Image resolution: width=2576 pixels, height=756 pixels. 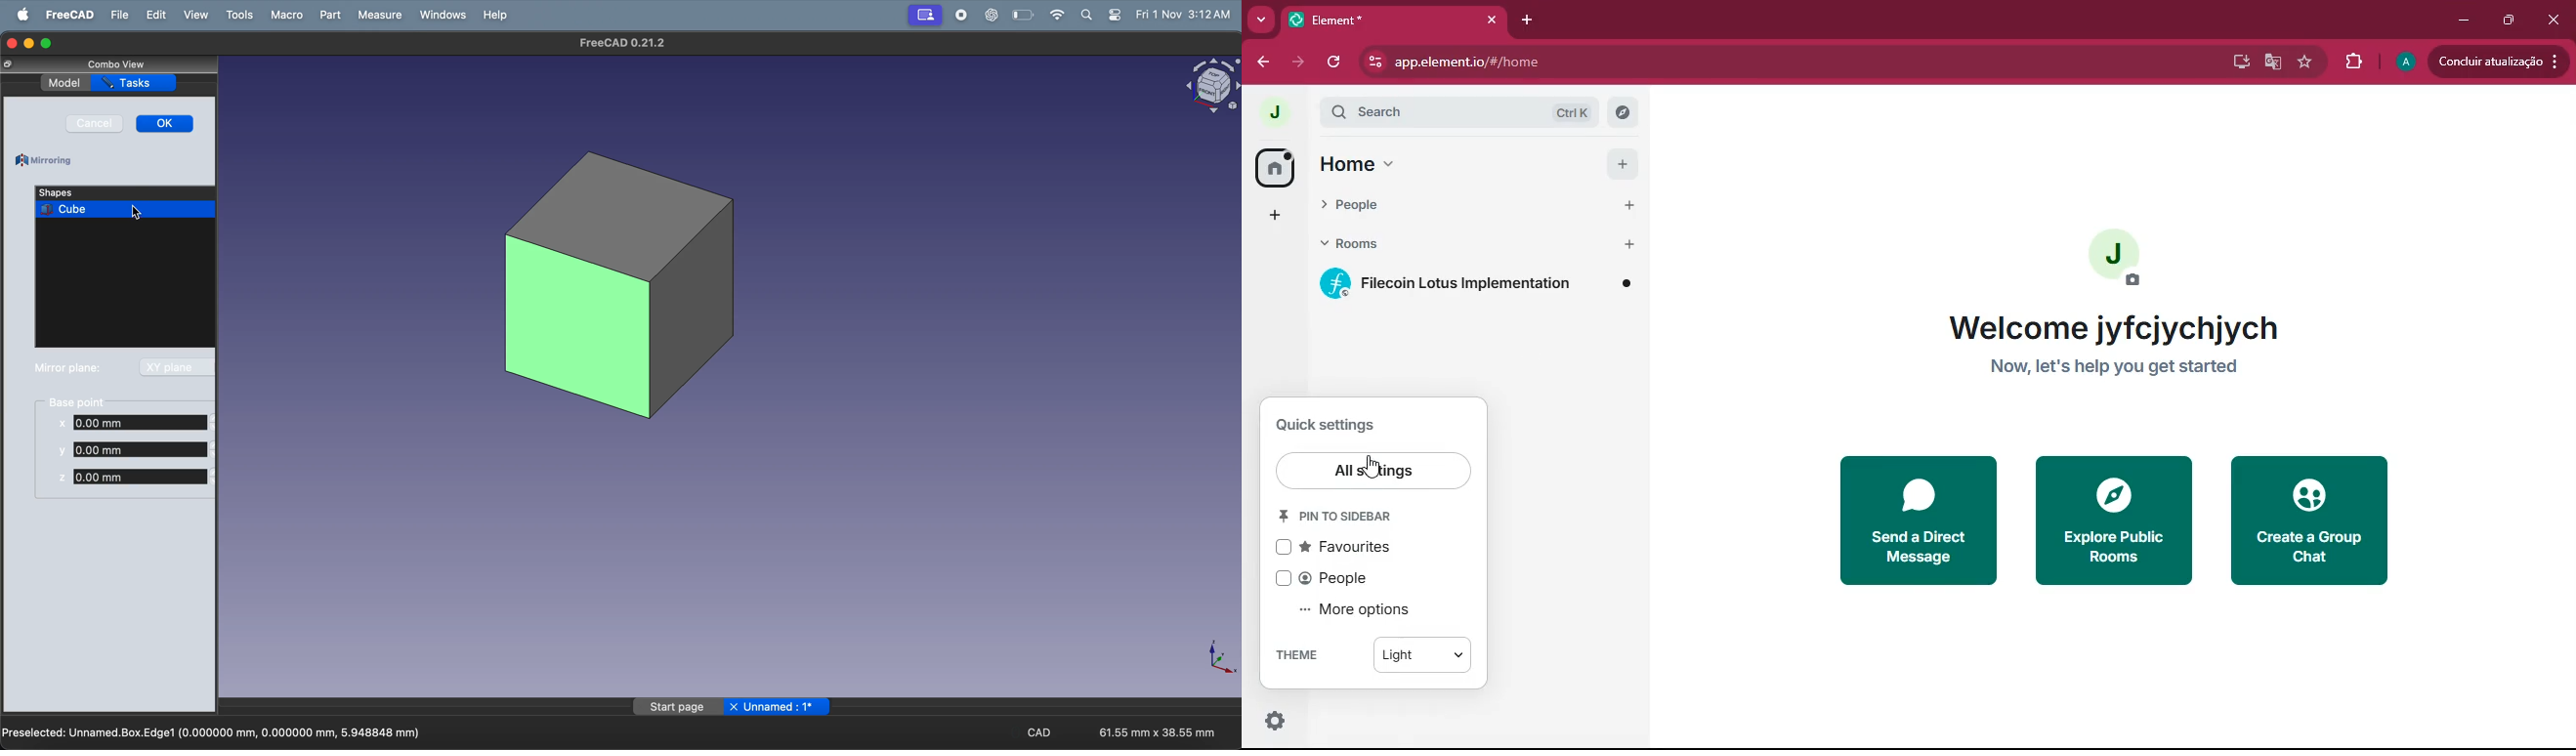 What do you see at coordinates (1295, 62) in the screenshot?
I see `forward` at bounding box center [1295, 62].